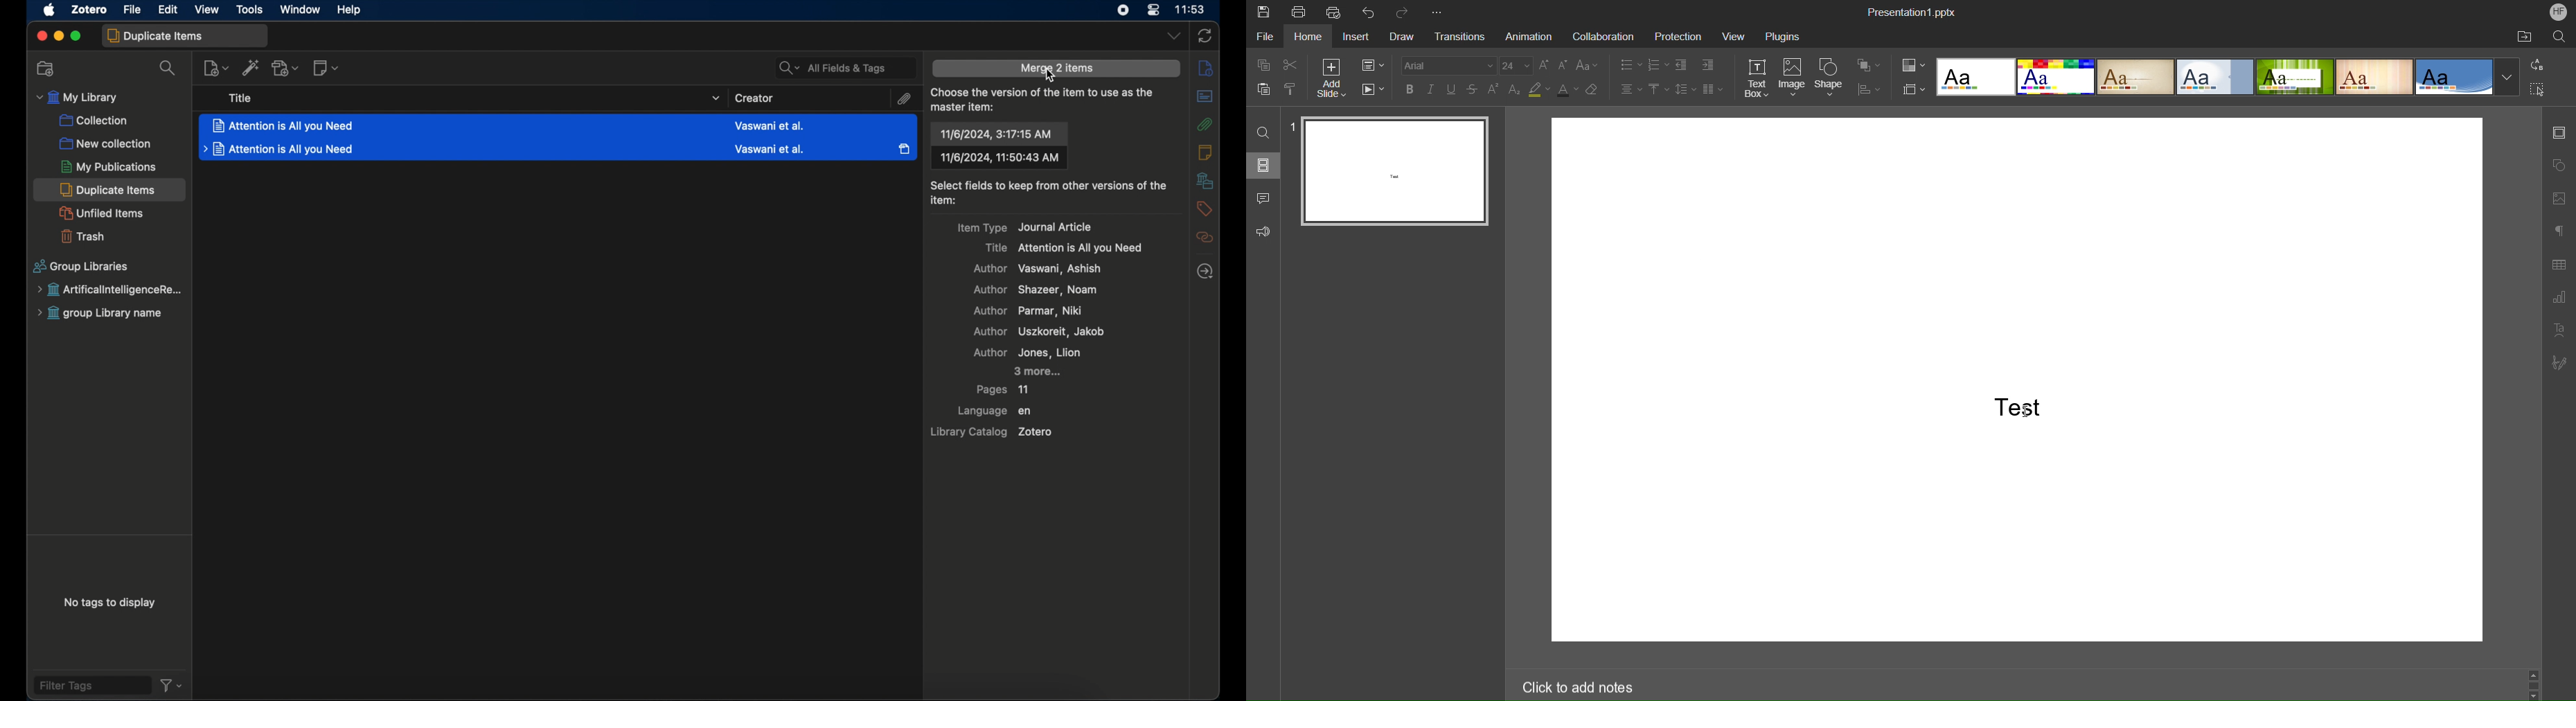  What do you see at coordinates (1626, 684) in the screenshot?
I see `Click to add notes` at bounding box center [1626, 684].